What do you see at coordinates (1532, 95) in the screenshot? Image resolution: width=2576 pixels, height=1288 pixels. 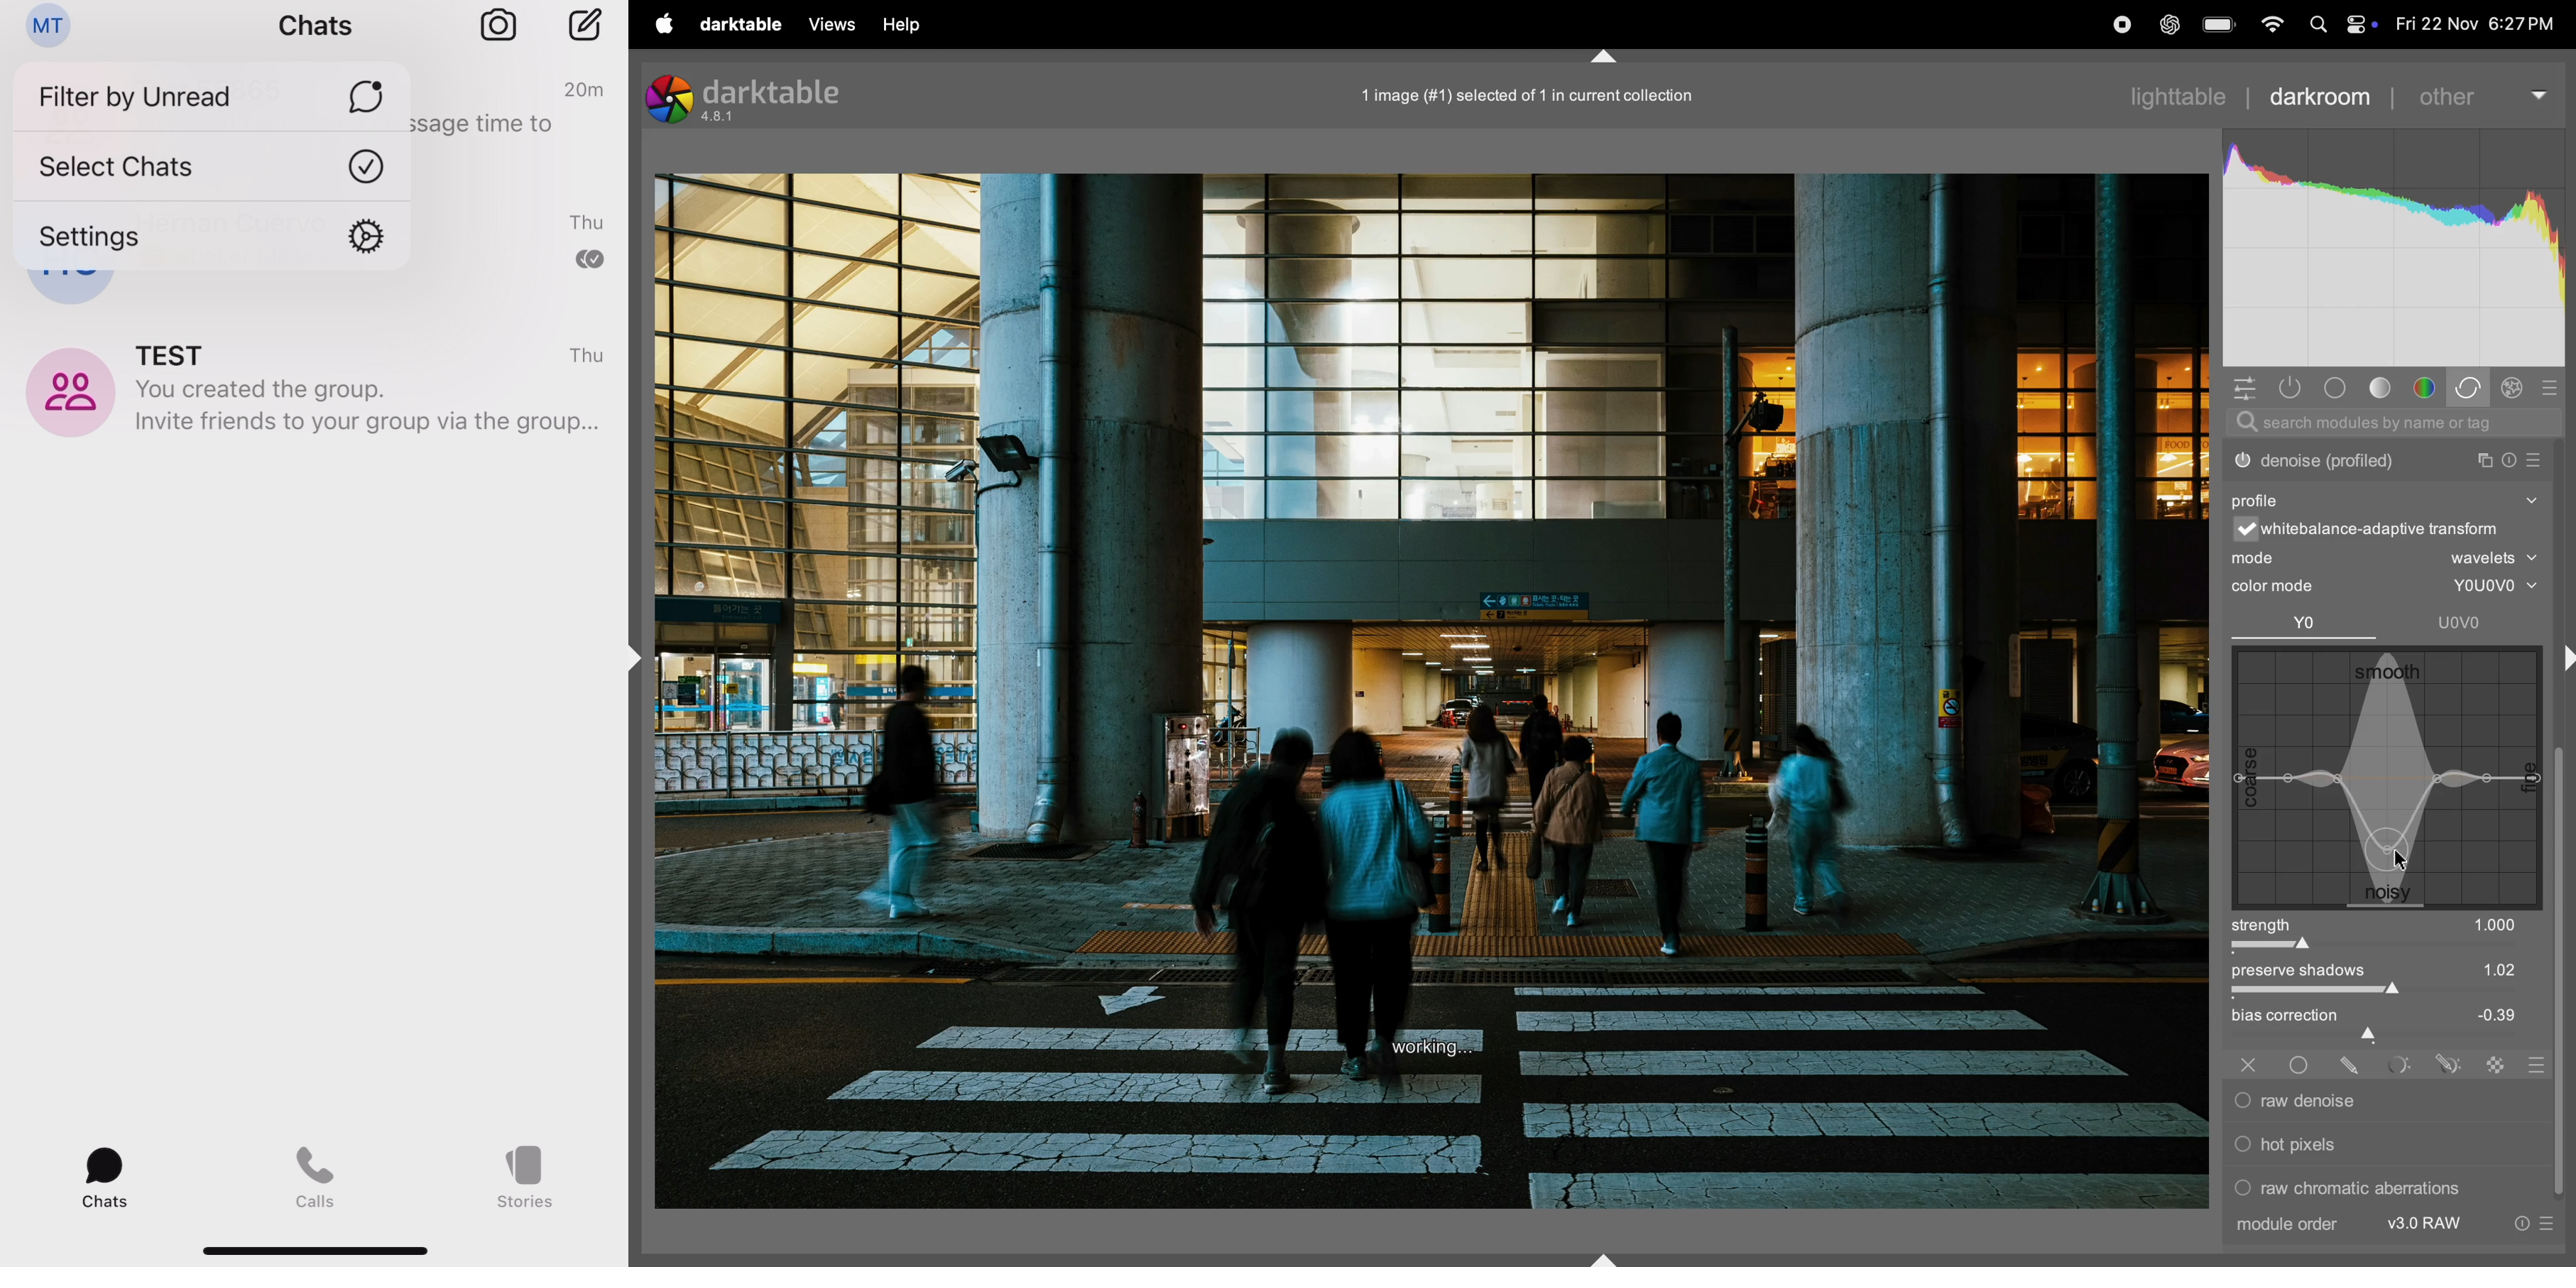 I see `1 imge selected` at bounding box center [1532, 95].